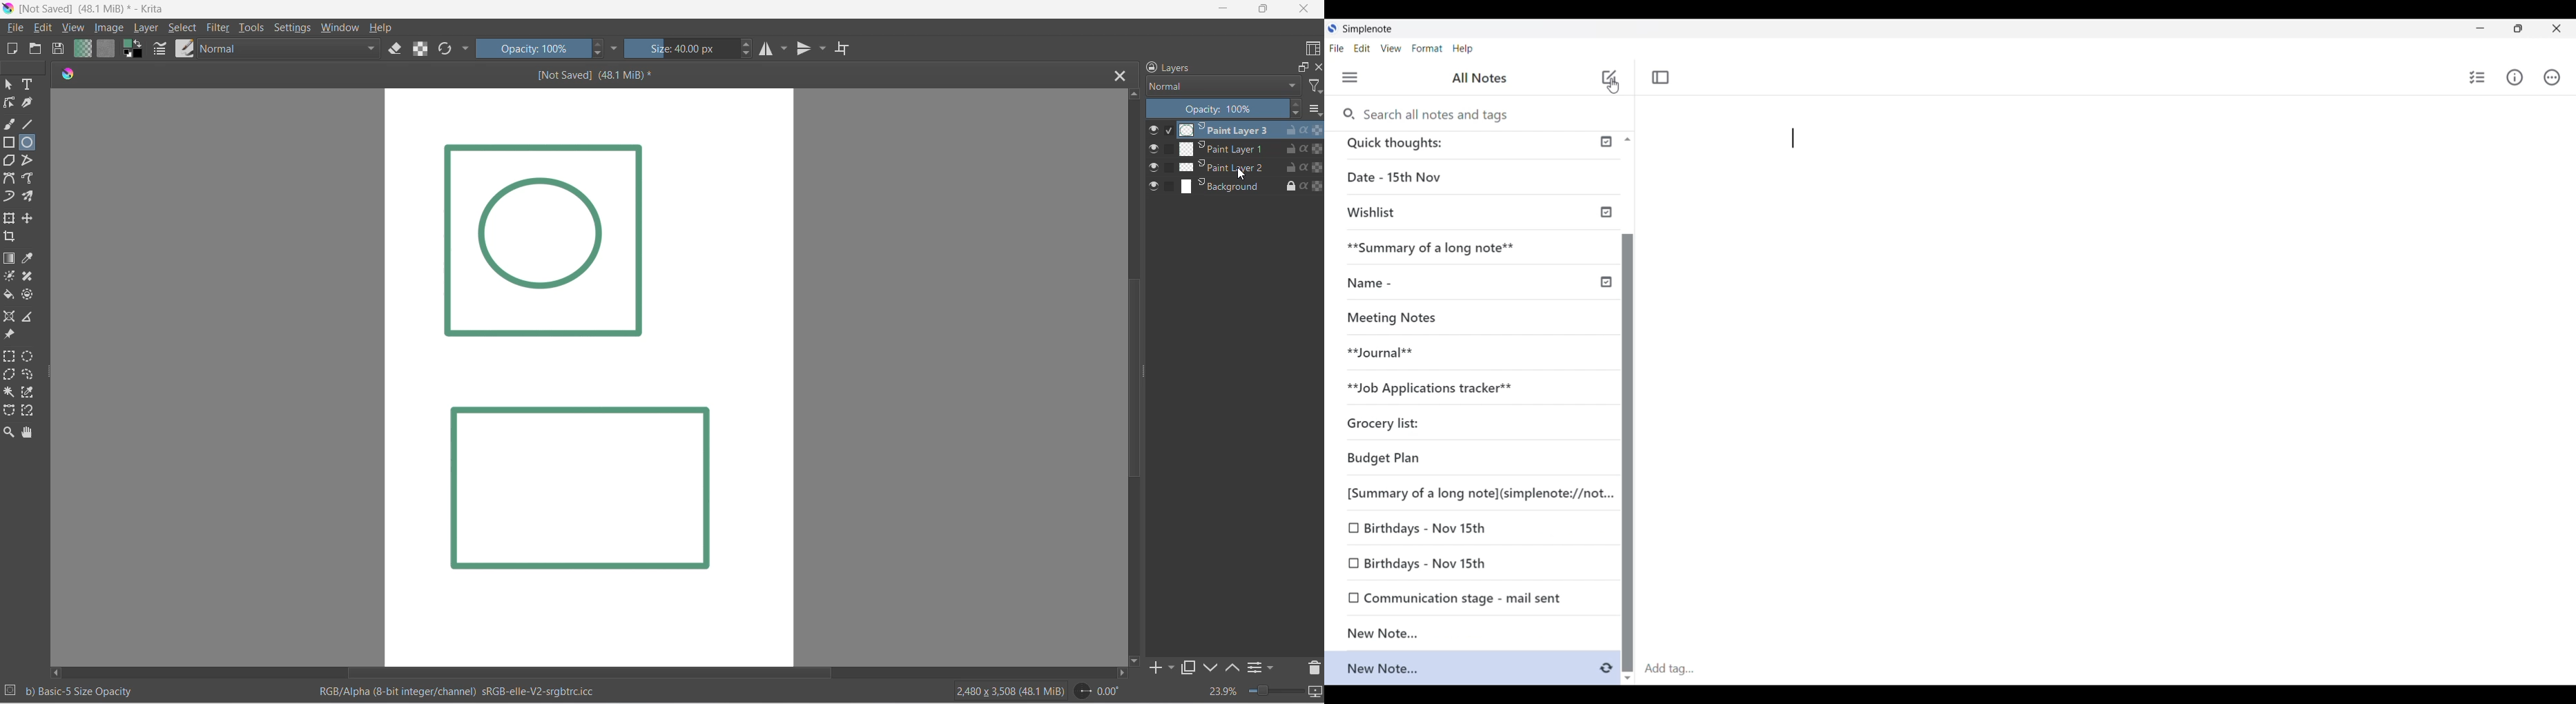  I want to click on view, so click(72, 29).